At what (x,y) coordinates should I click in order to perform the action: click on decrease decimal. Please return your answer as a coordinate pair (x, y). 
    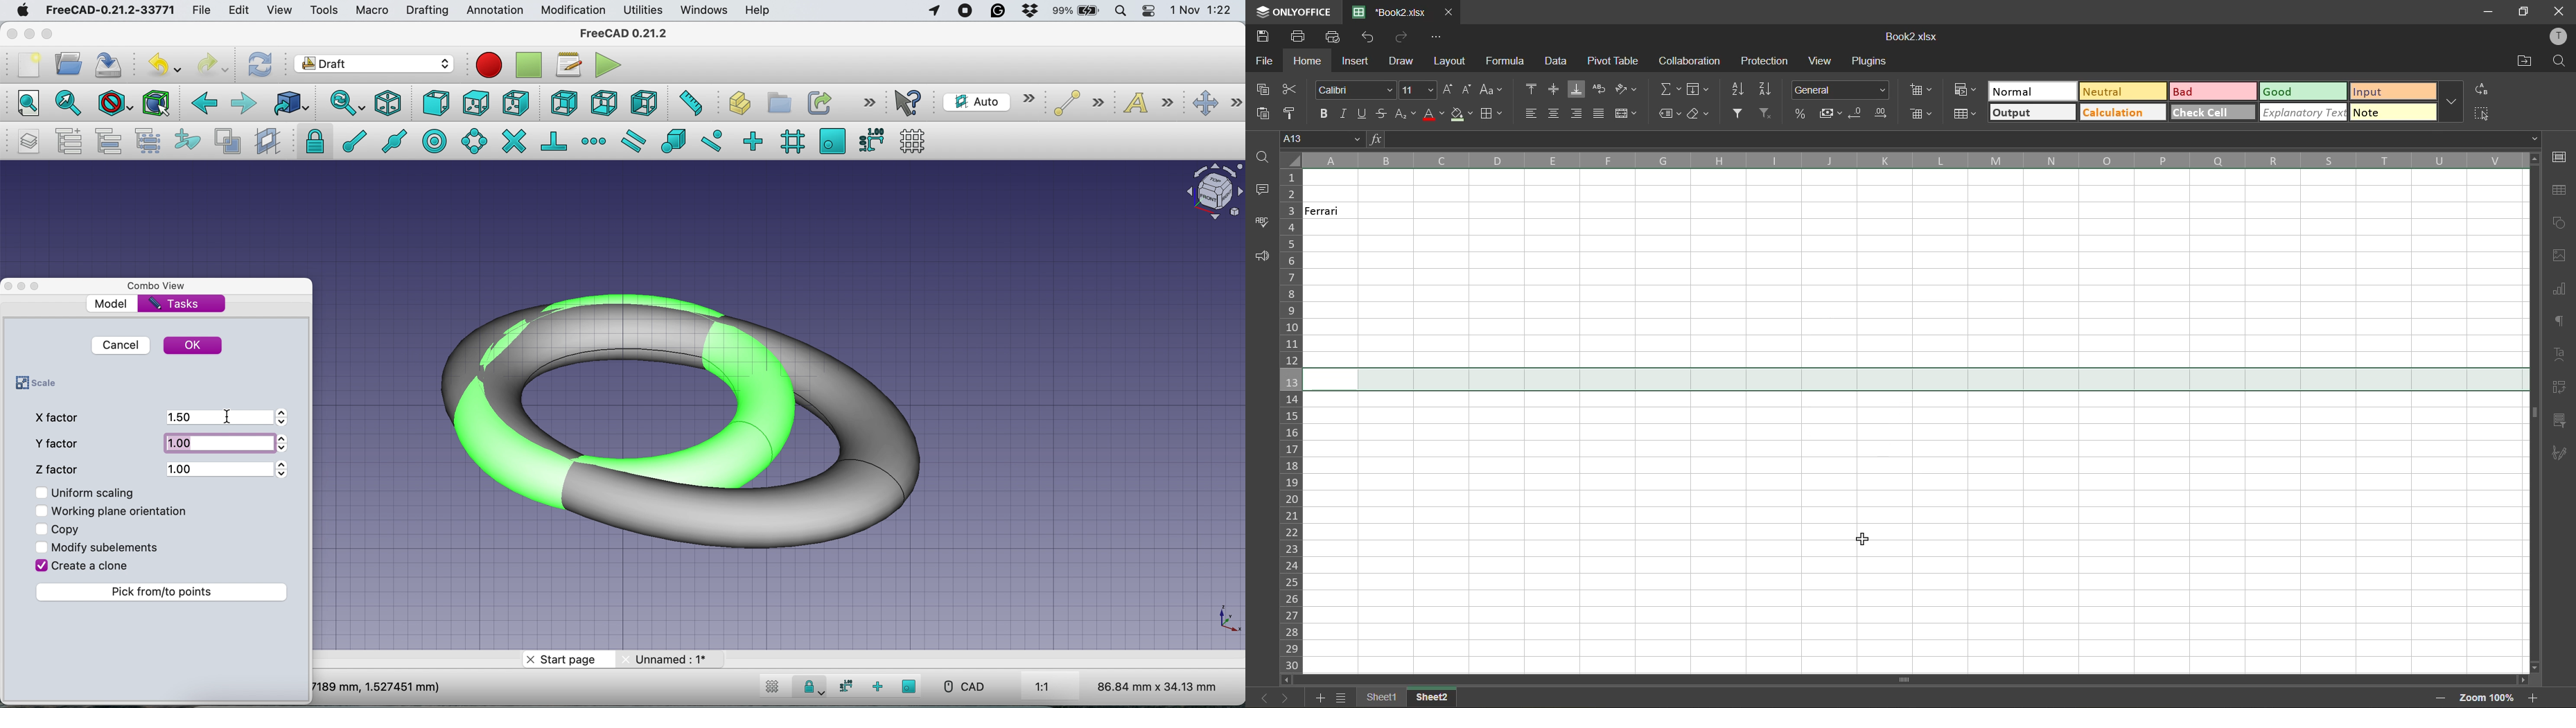
    Looking at the image, I should click on (1858, 113).